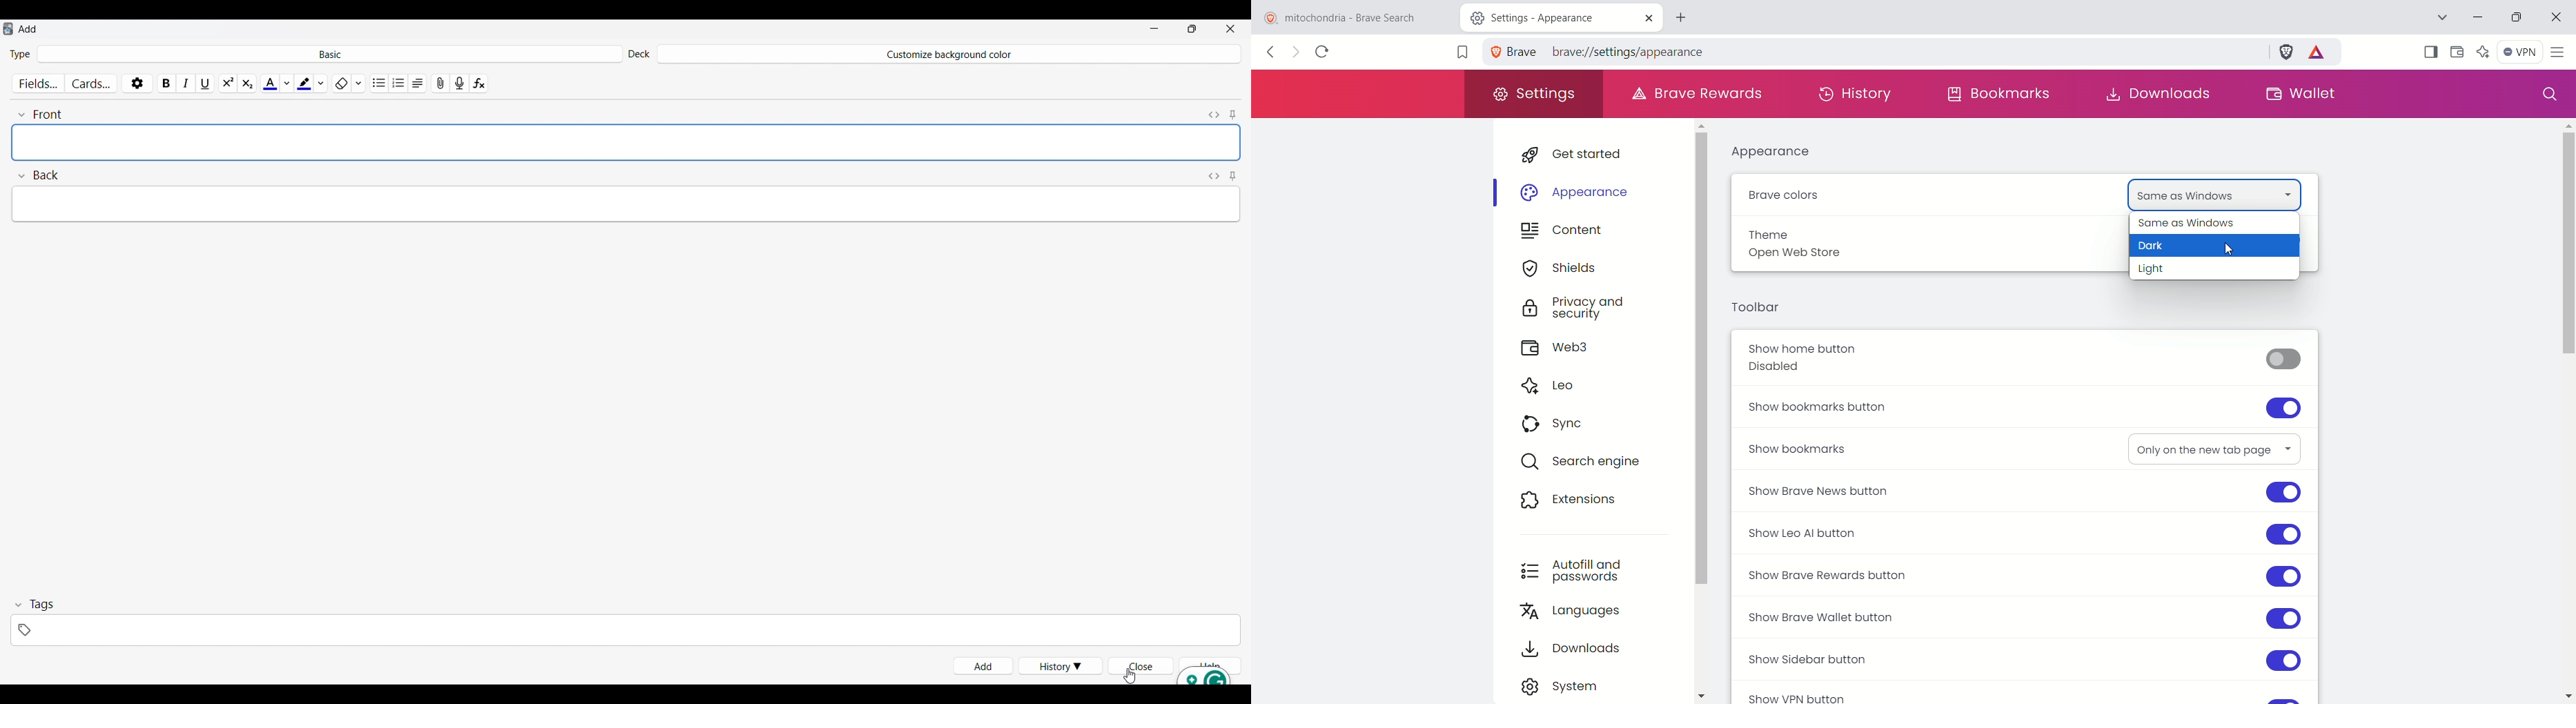 The image size is (2576, 728). What do you see at coordinates (35, 605) in the screenshot?
I see `Collapse tags` at bounding box center [35, 605].